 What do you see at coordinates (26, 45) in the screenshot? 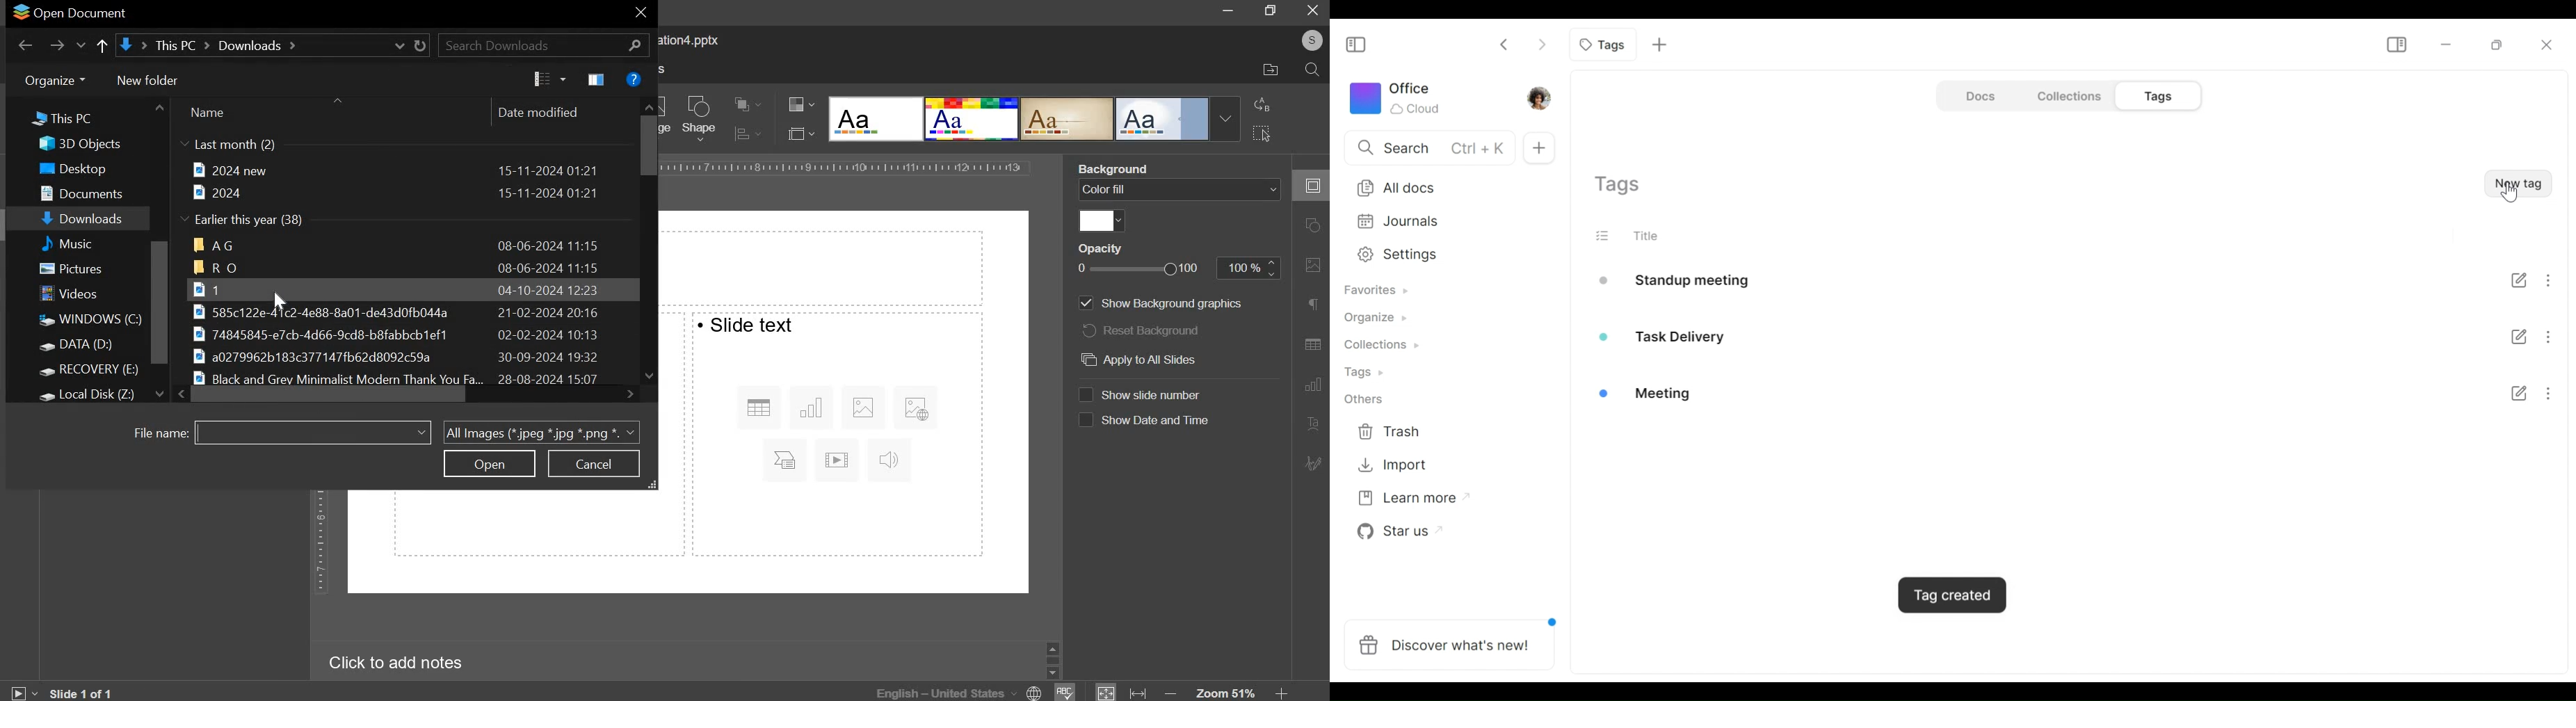
I see `back` at bounding box center [26, 45].